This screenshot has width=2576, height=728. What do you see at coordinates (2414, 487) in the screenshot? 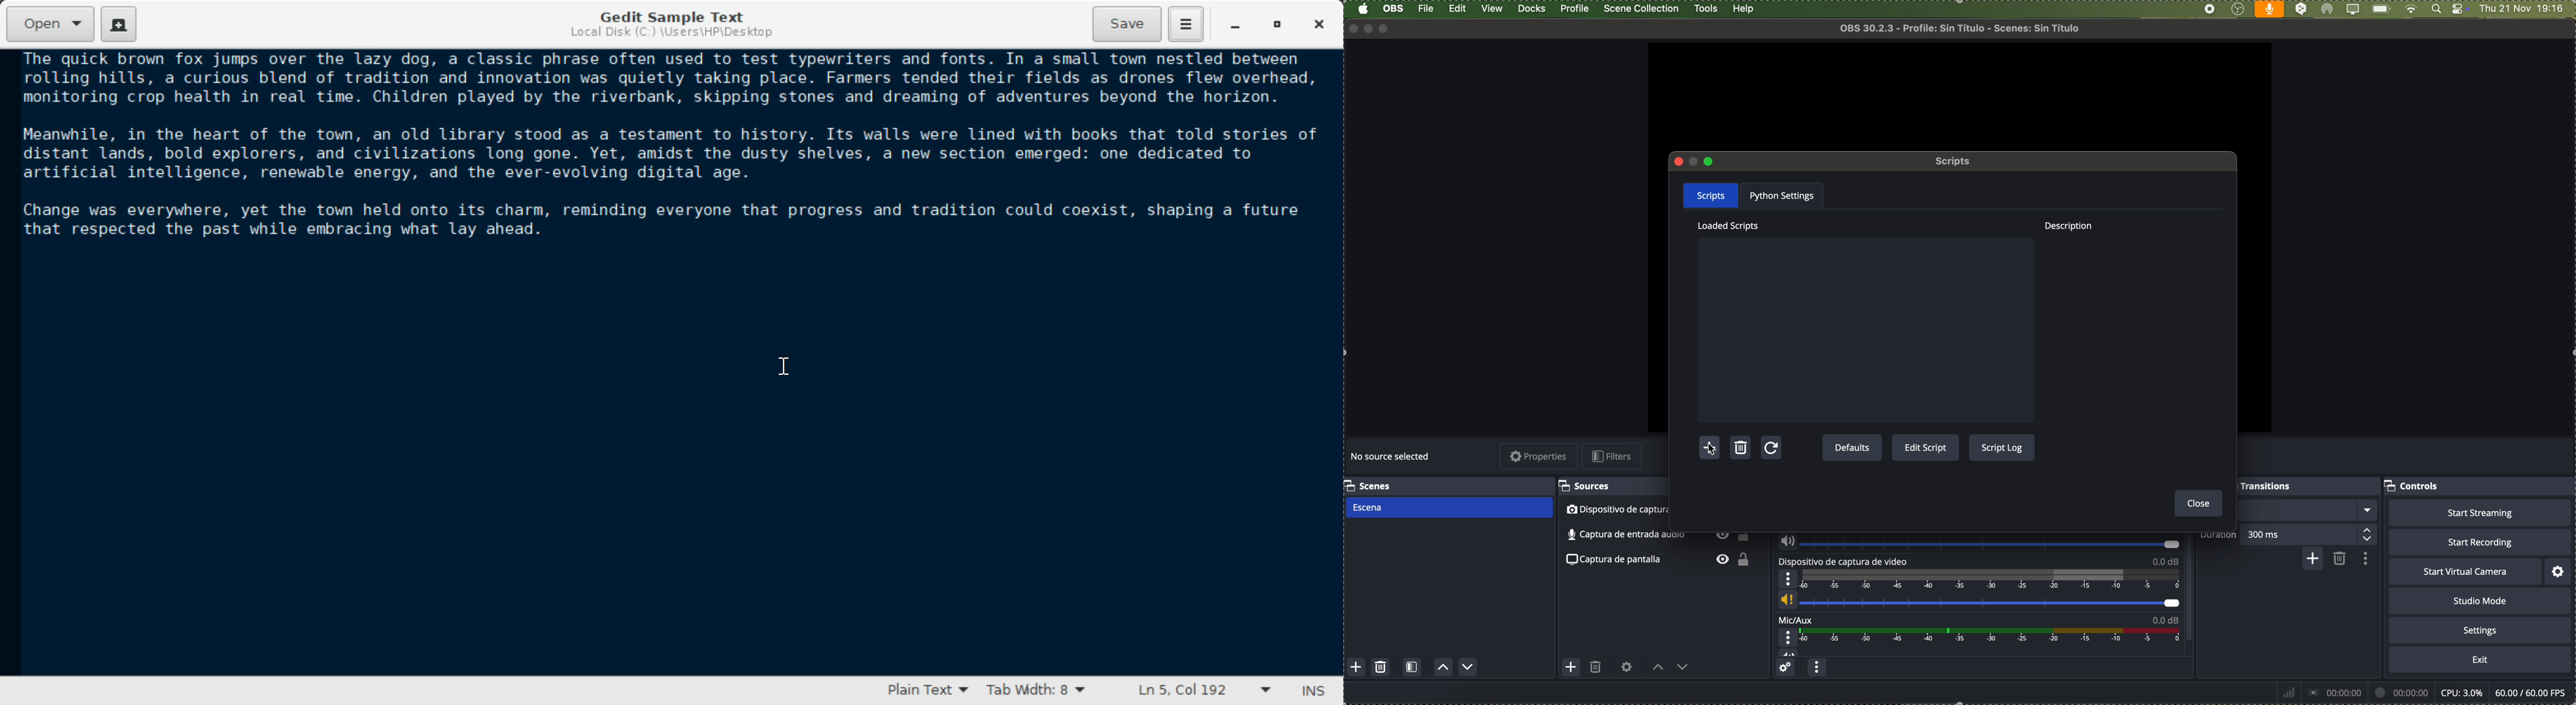
I see `controls` at bounding box center [2414, 487].